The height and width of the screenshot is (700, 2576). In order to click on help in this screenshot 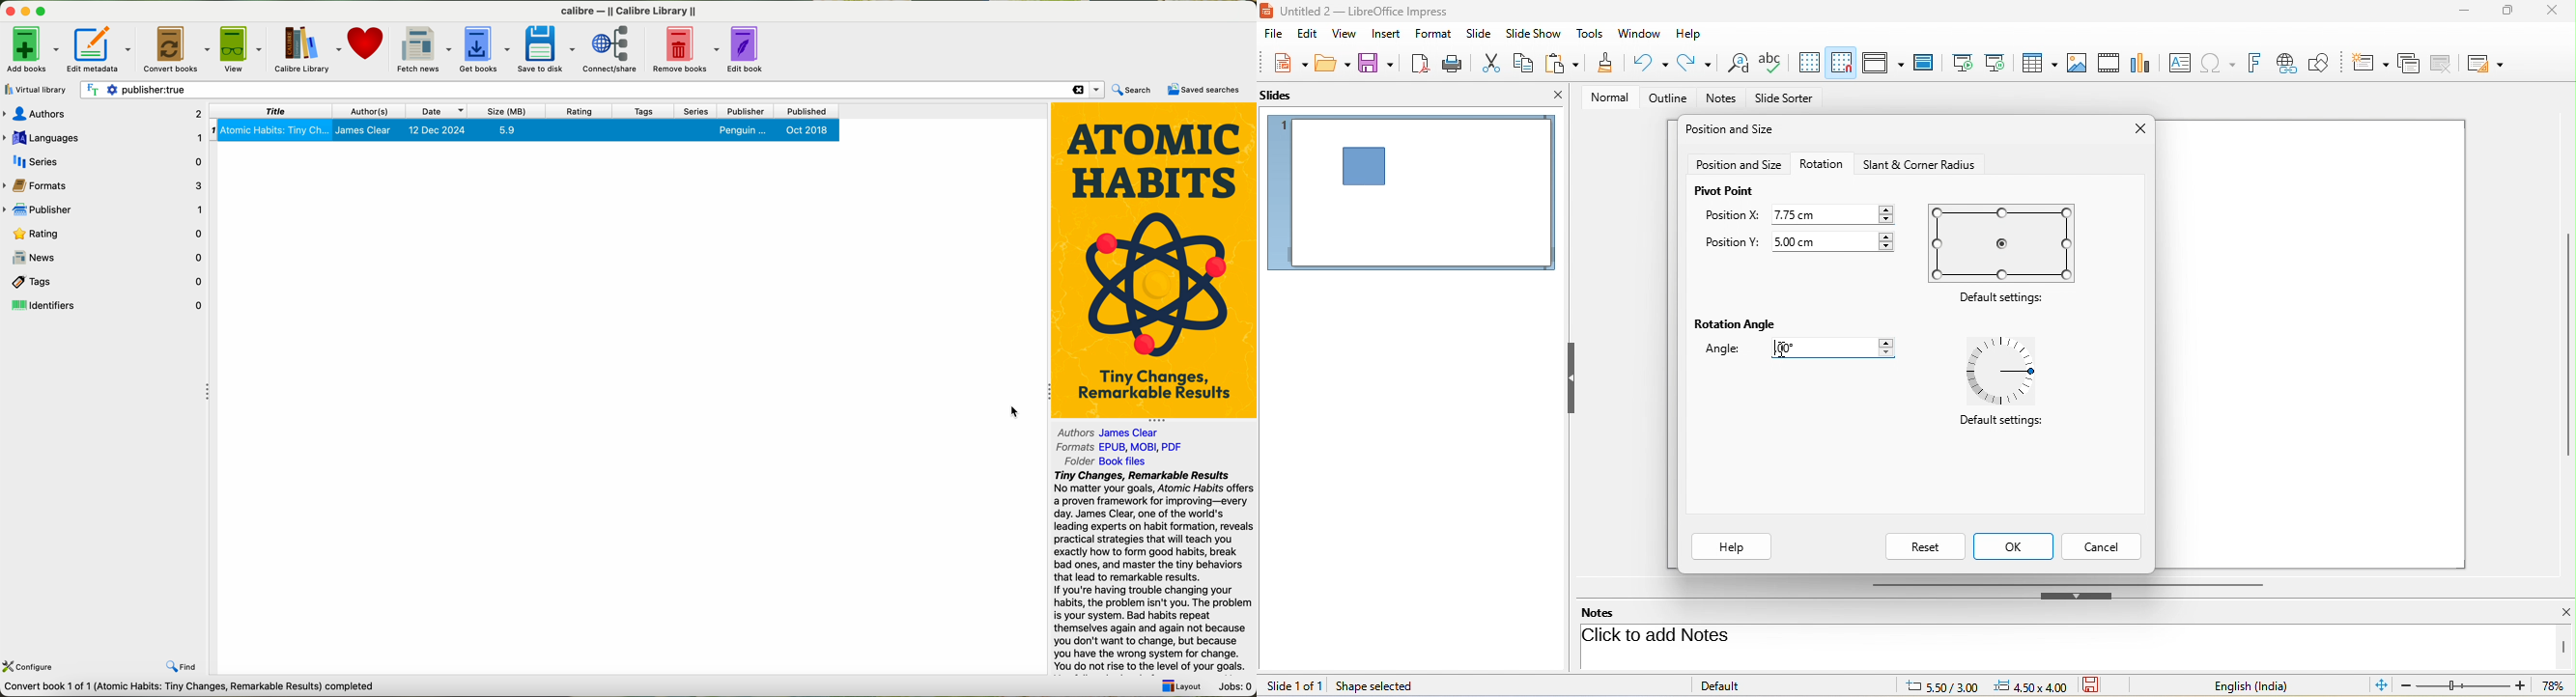, I will do `click(1690, 32)`.